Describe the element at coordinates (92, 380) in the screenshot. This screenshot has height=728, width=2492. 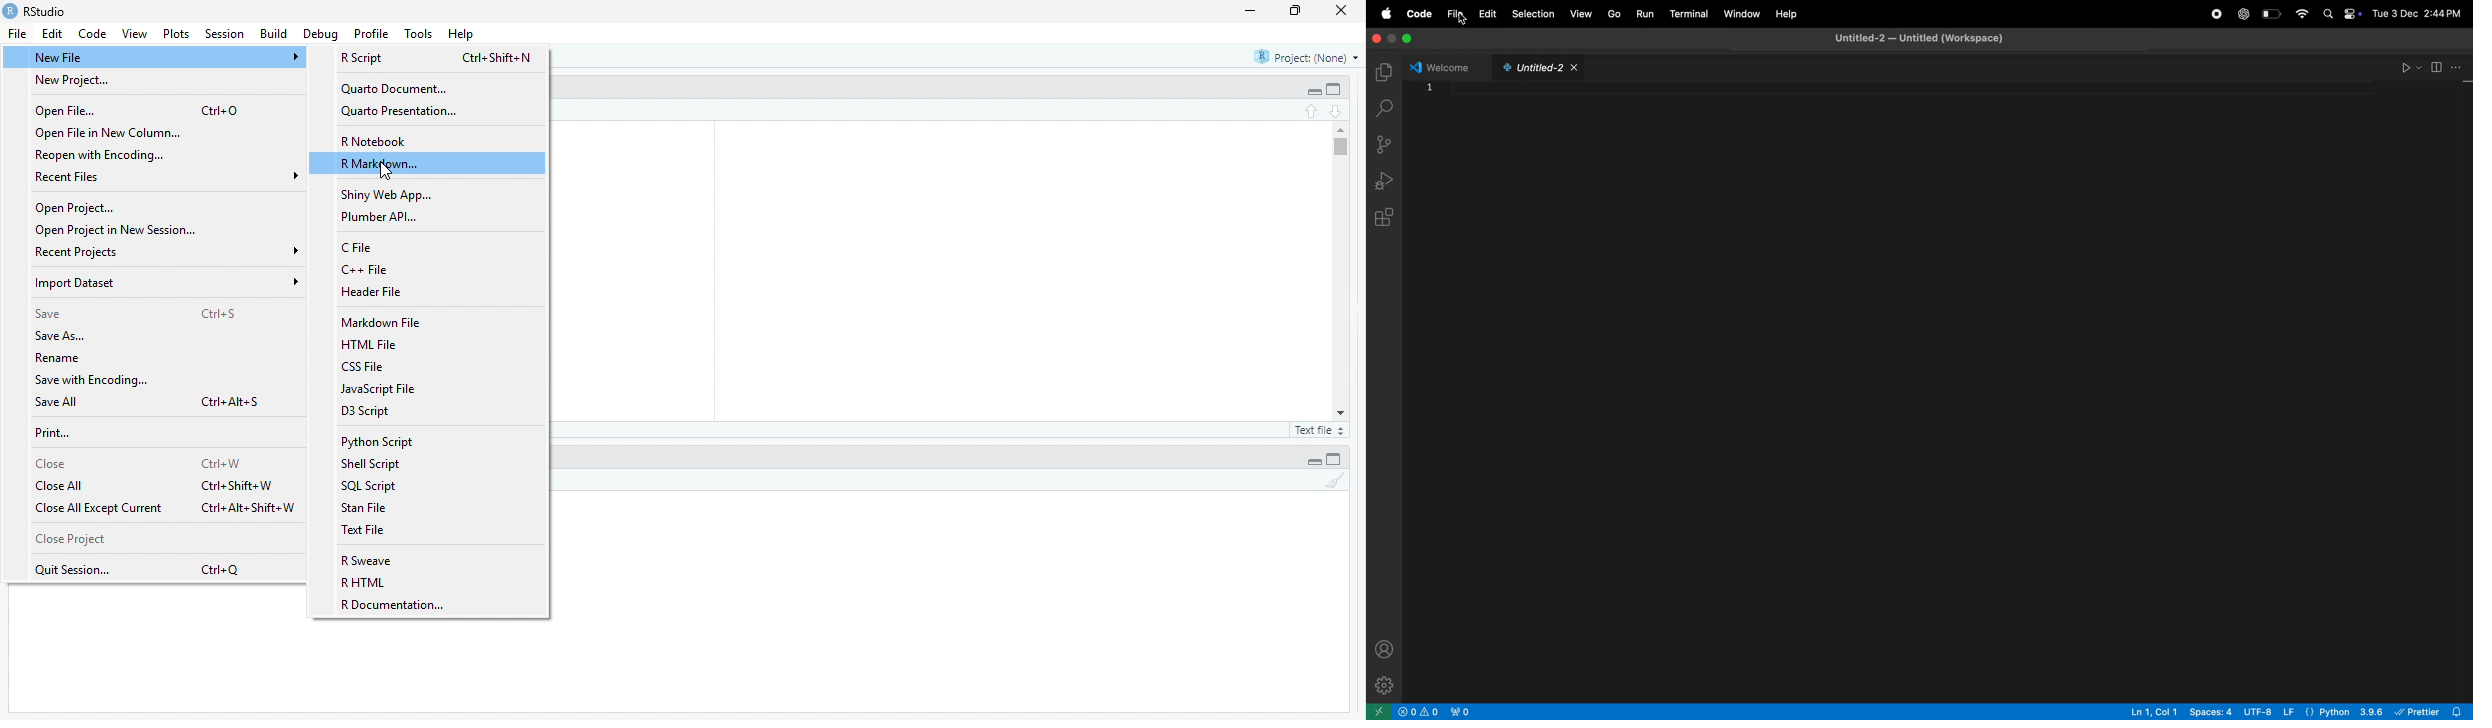
I see `Save with Encoding...` at that location.